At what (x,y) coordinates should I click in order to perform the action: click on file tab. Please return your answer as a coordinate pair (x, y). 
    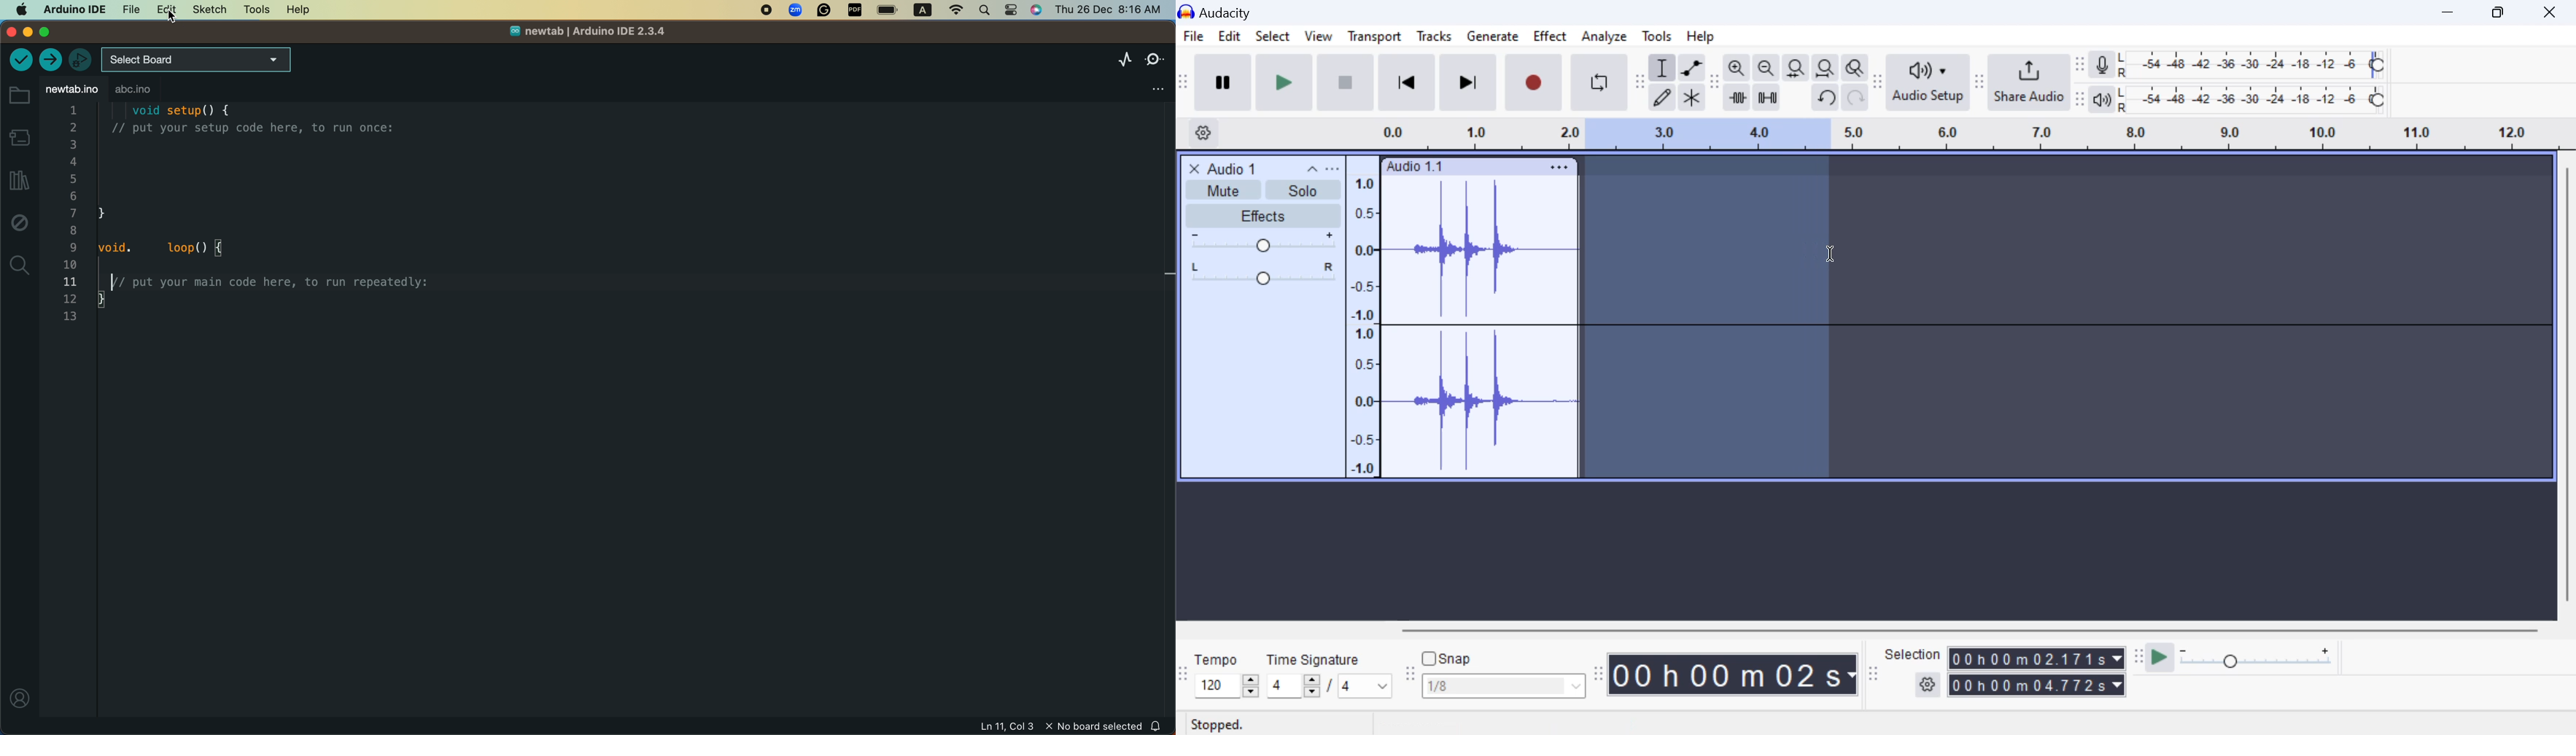
    Looking at the image, I should click on (71, 89).